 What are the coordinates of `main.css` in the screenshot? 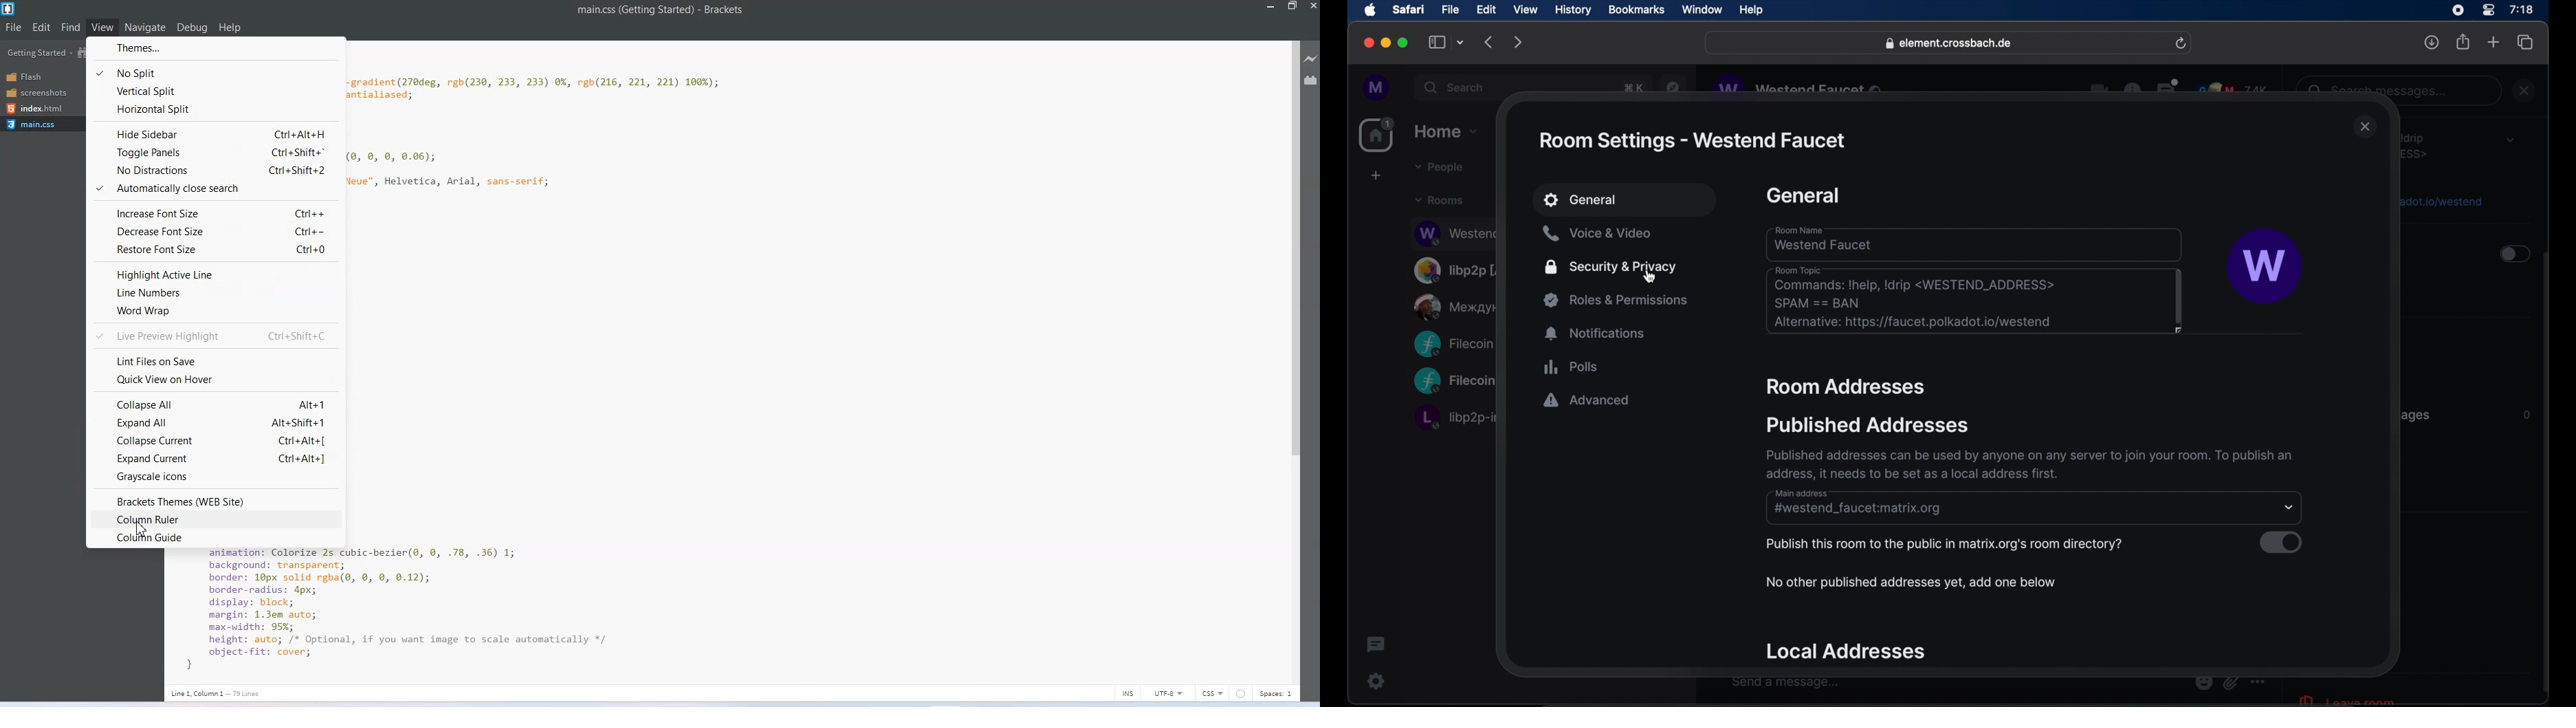 It's located at (37, 124).